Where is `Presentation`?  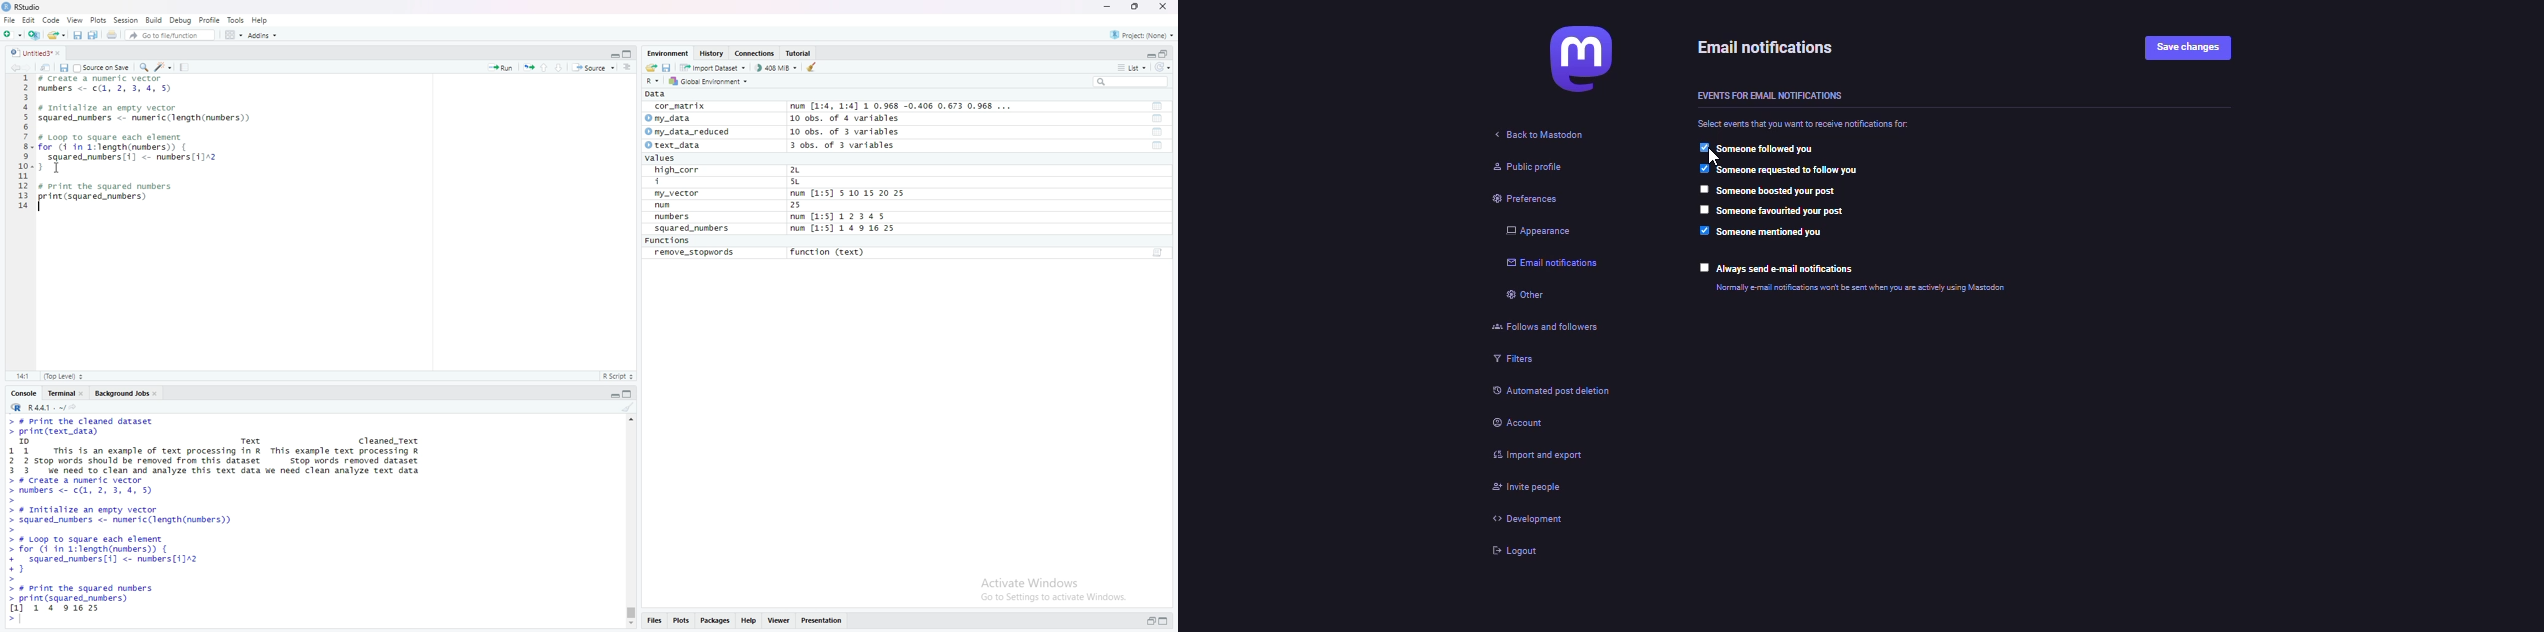 Presentation is located at coordinates (822, 621).